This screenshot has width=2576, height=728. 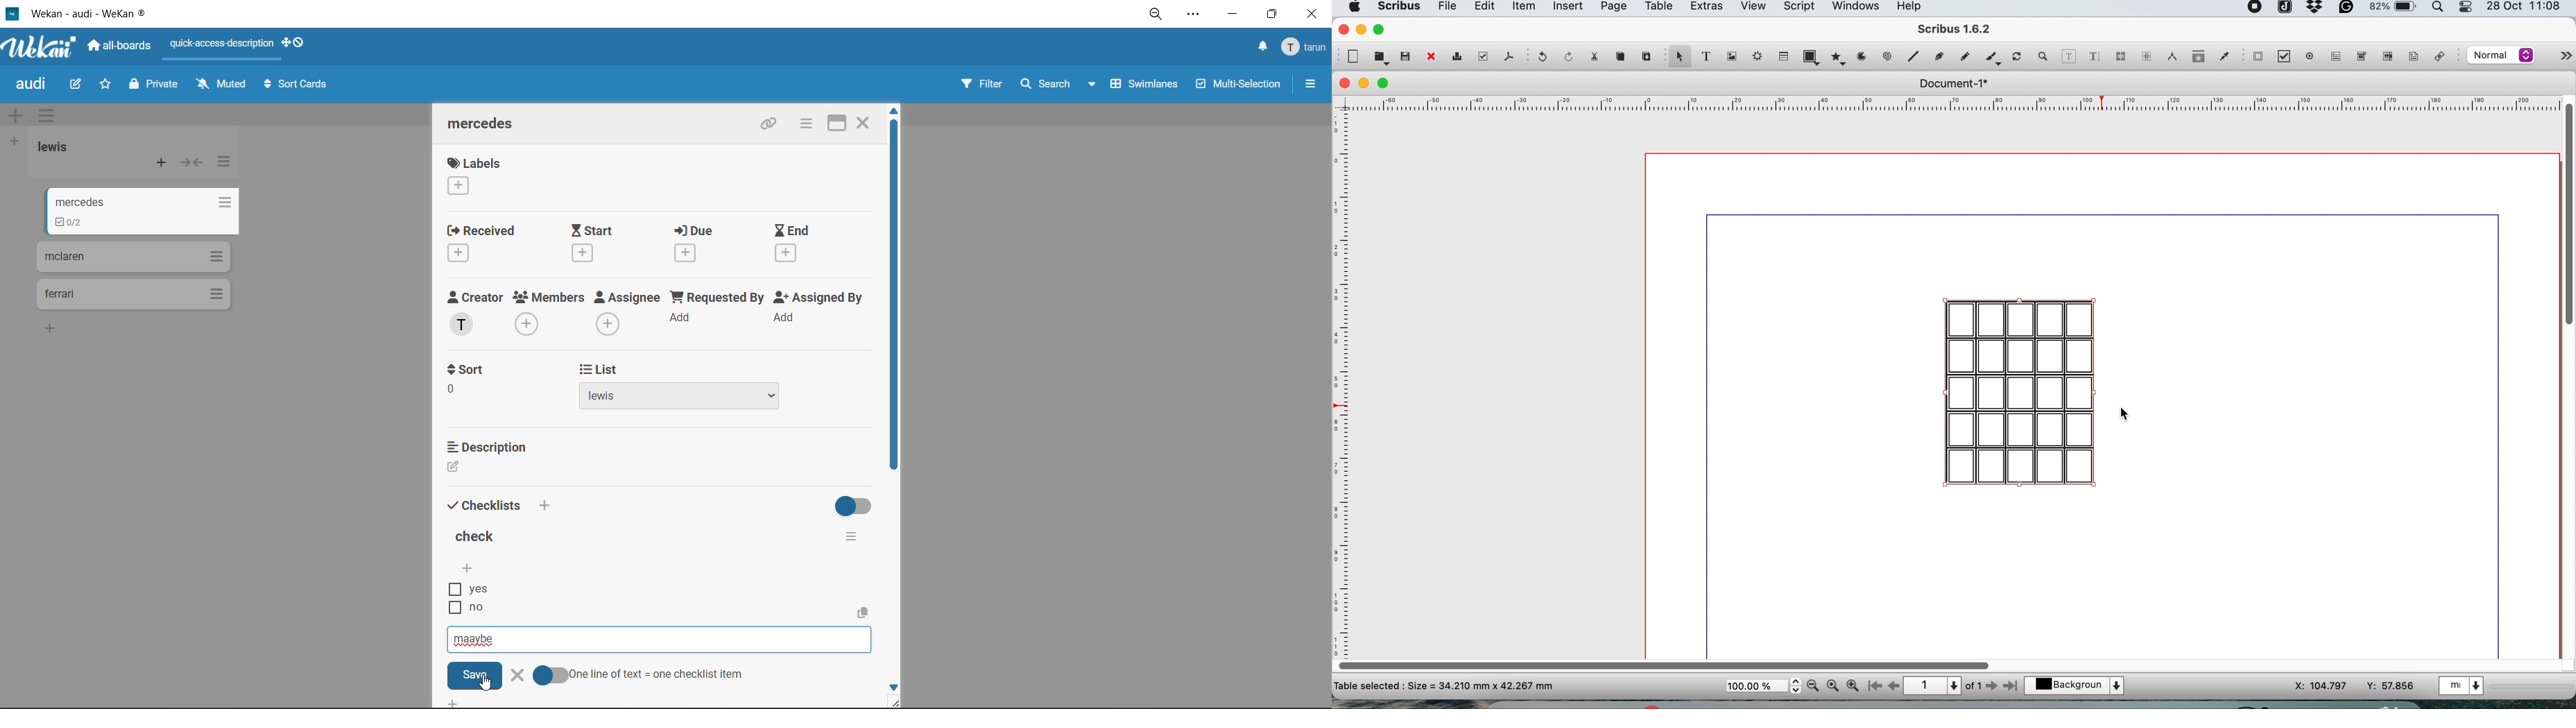 What do you see at coordinates (1406, 56) in the screenshot?
I see `save` at bounding box center [1406, 56].